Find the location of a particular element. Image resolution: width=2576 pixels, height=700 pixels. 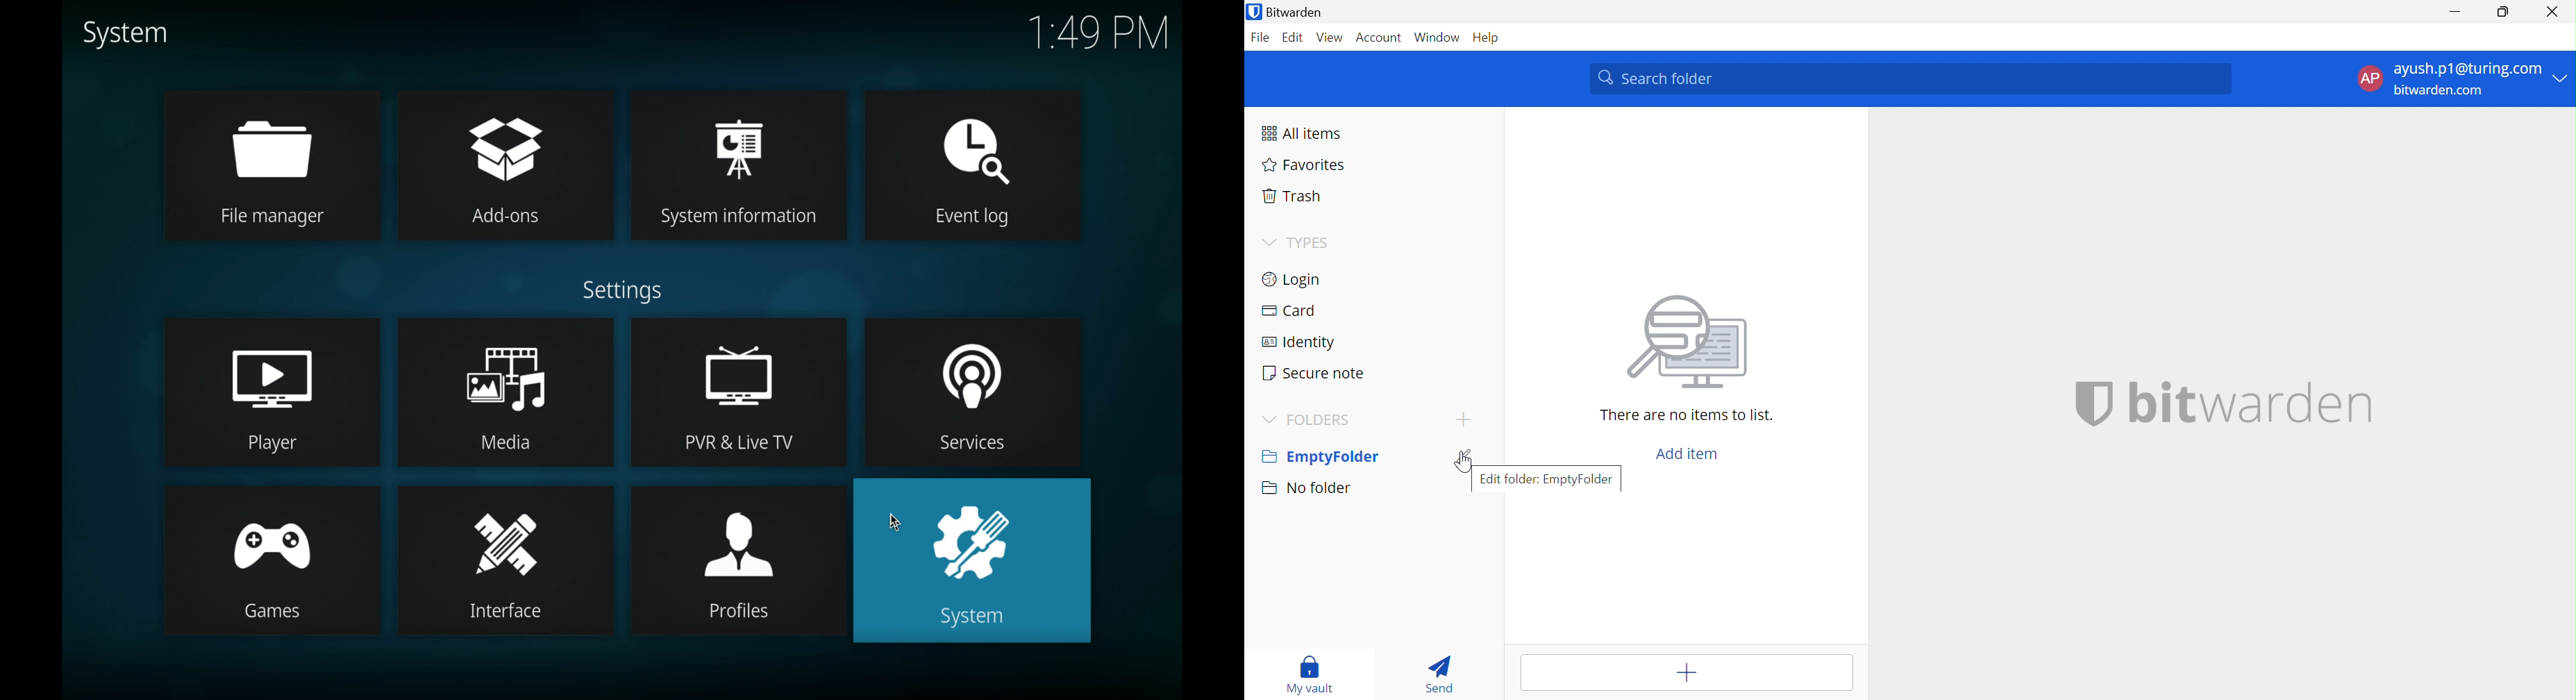

Favorites is located at coordinates (1304, 165).